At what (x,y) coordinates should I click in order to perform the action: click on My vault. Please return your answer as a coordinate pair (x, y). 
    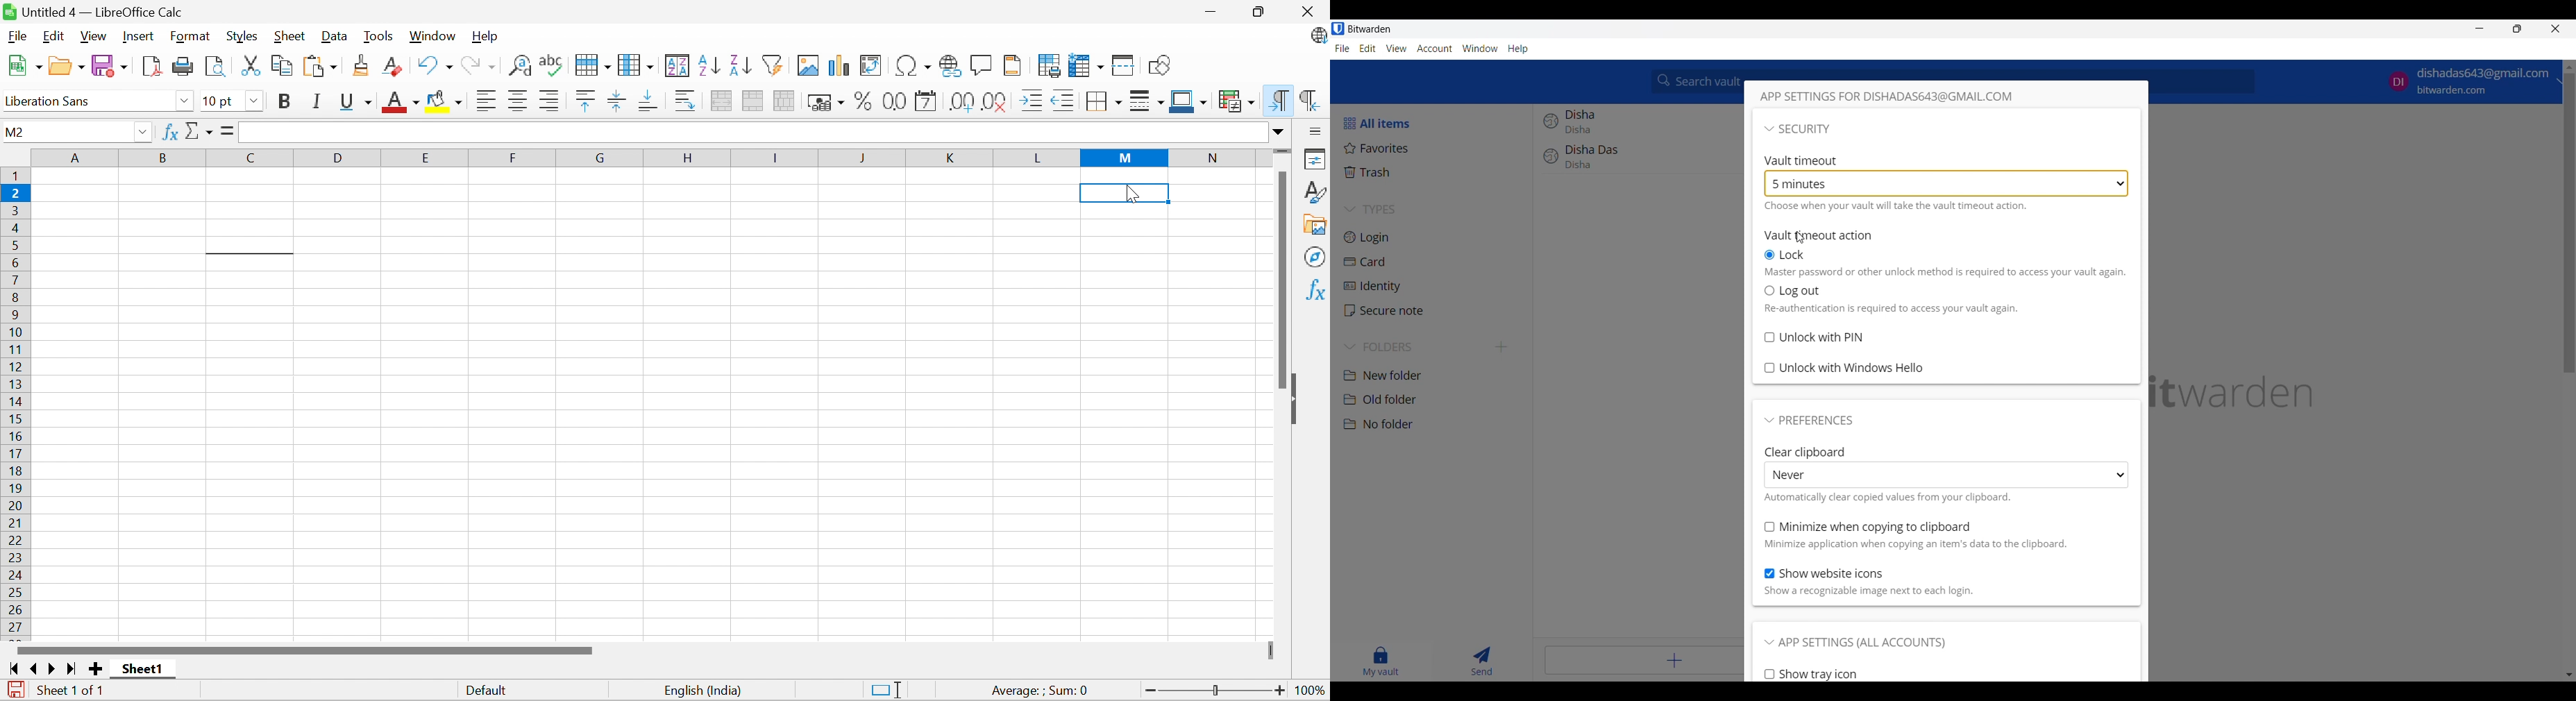
    Looking at the image, I should click on (1381, 661).